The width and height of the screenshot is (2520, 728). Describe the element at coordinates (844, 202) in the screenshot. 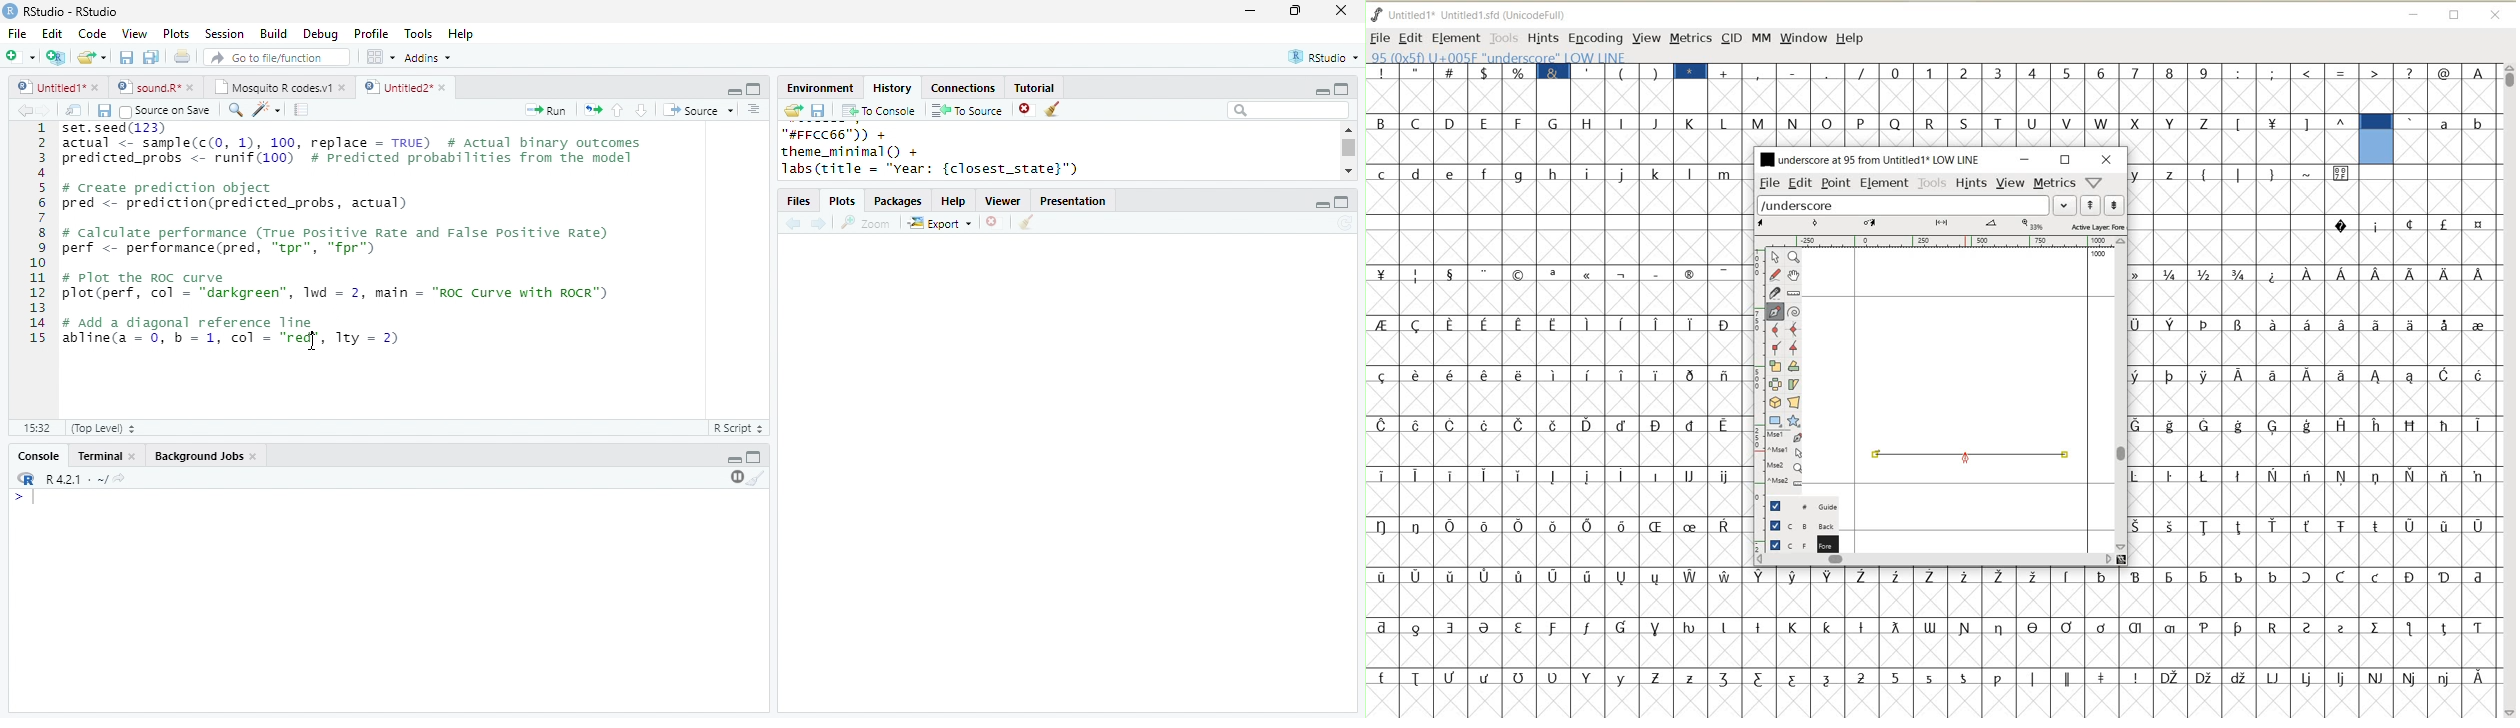

I see `Plots` at that location.